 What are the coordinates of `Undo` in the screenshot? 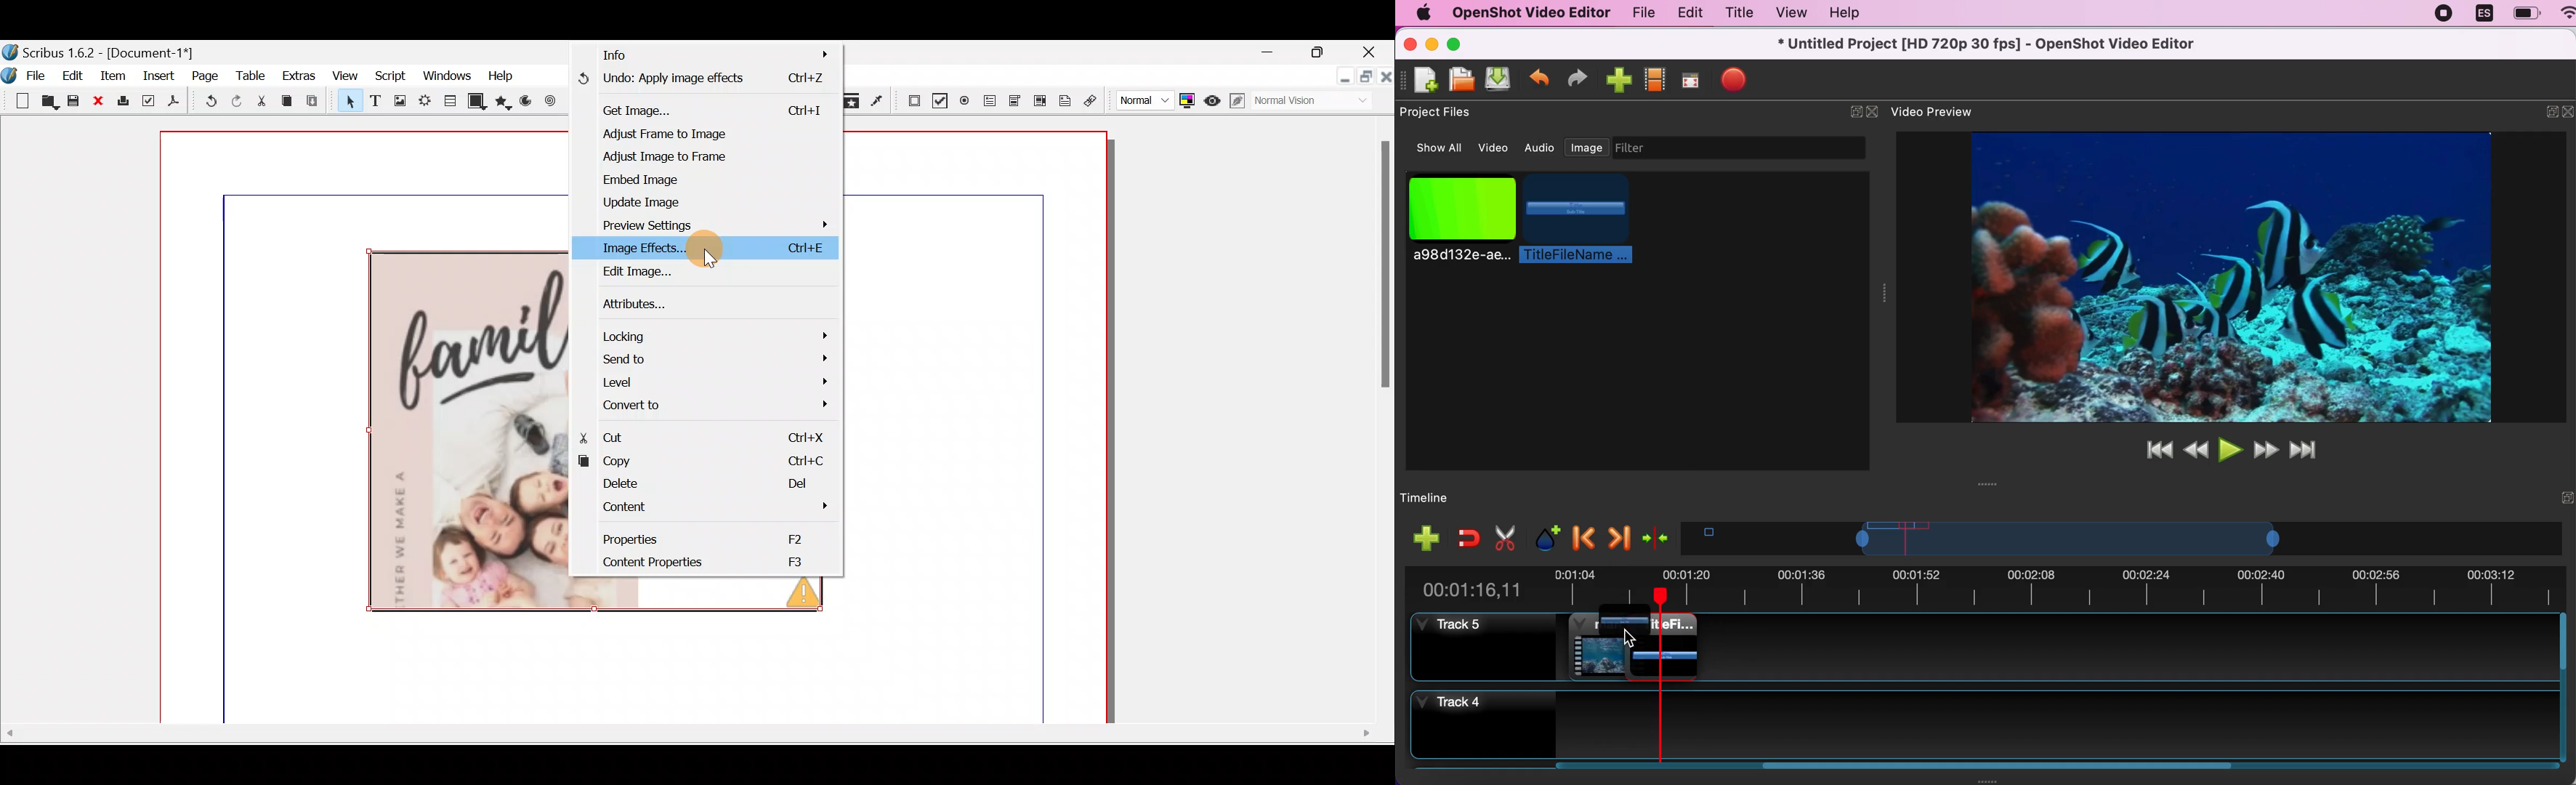 It's located at (700, 82).